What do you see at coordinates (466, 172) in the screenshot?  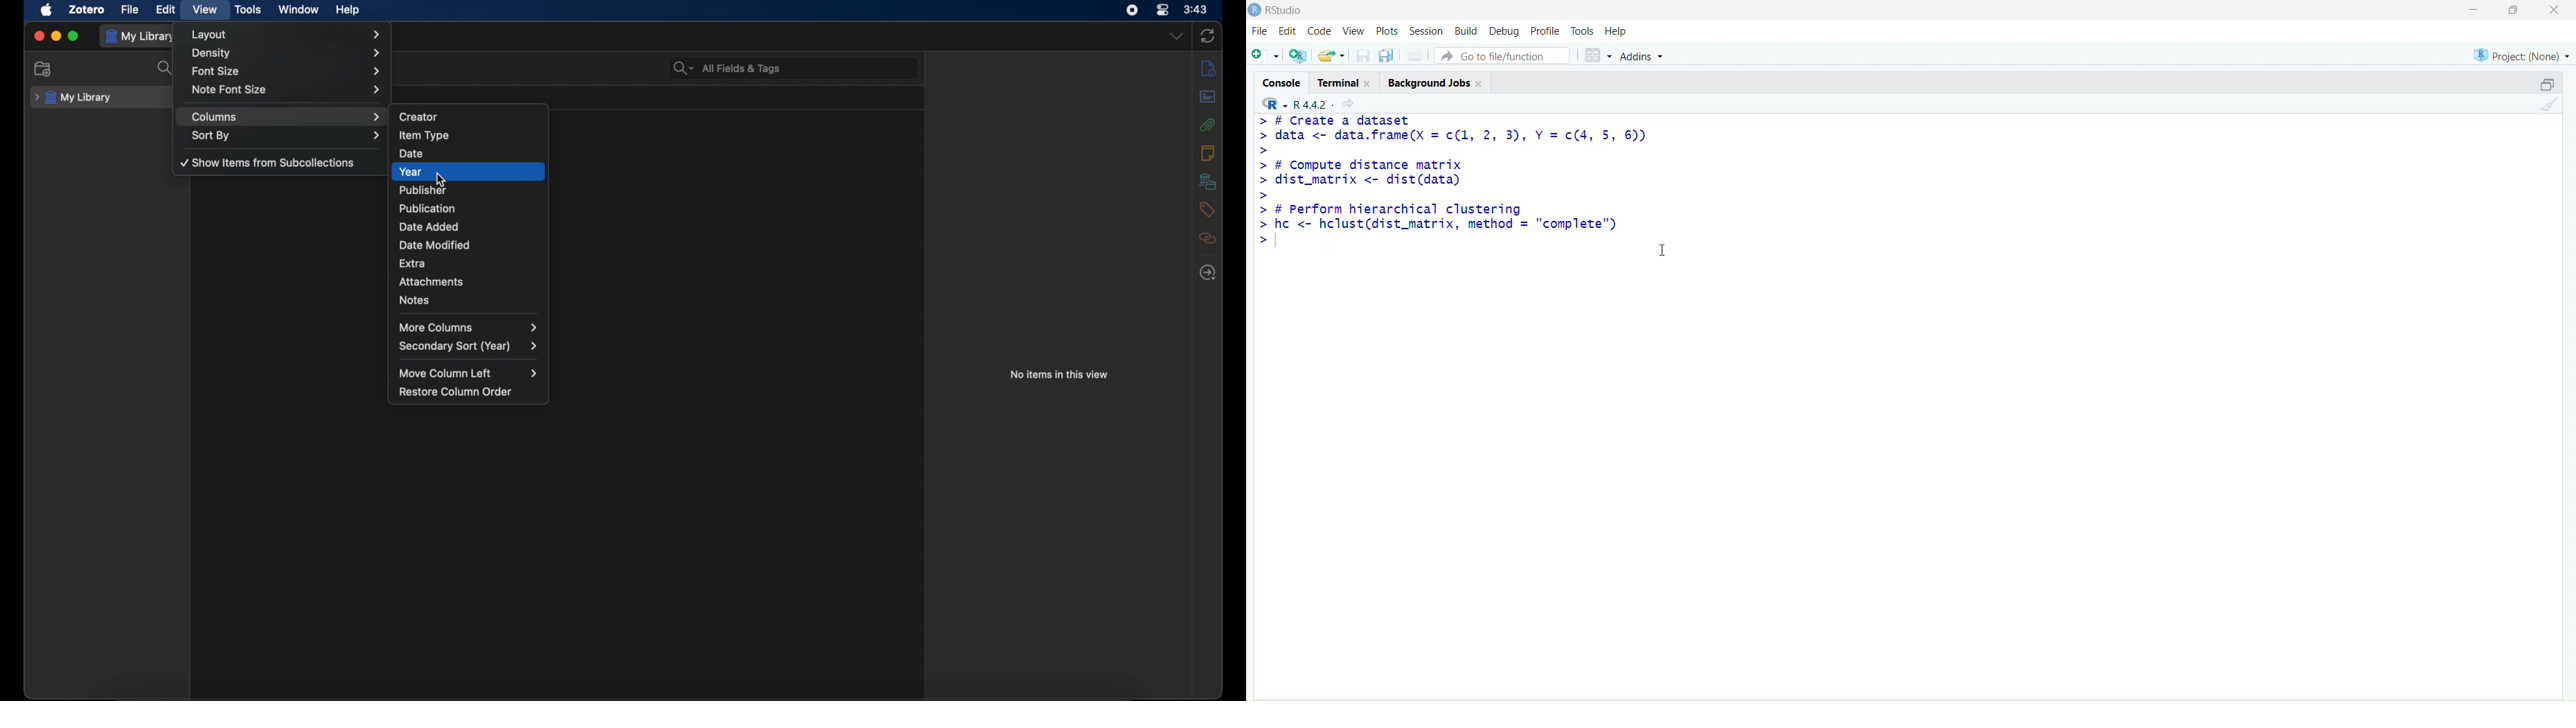 I see `year` at bounding box center [466, 172].